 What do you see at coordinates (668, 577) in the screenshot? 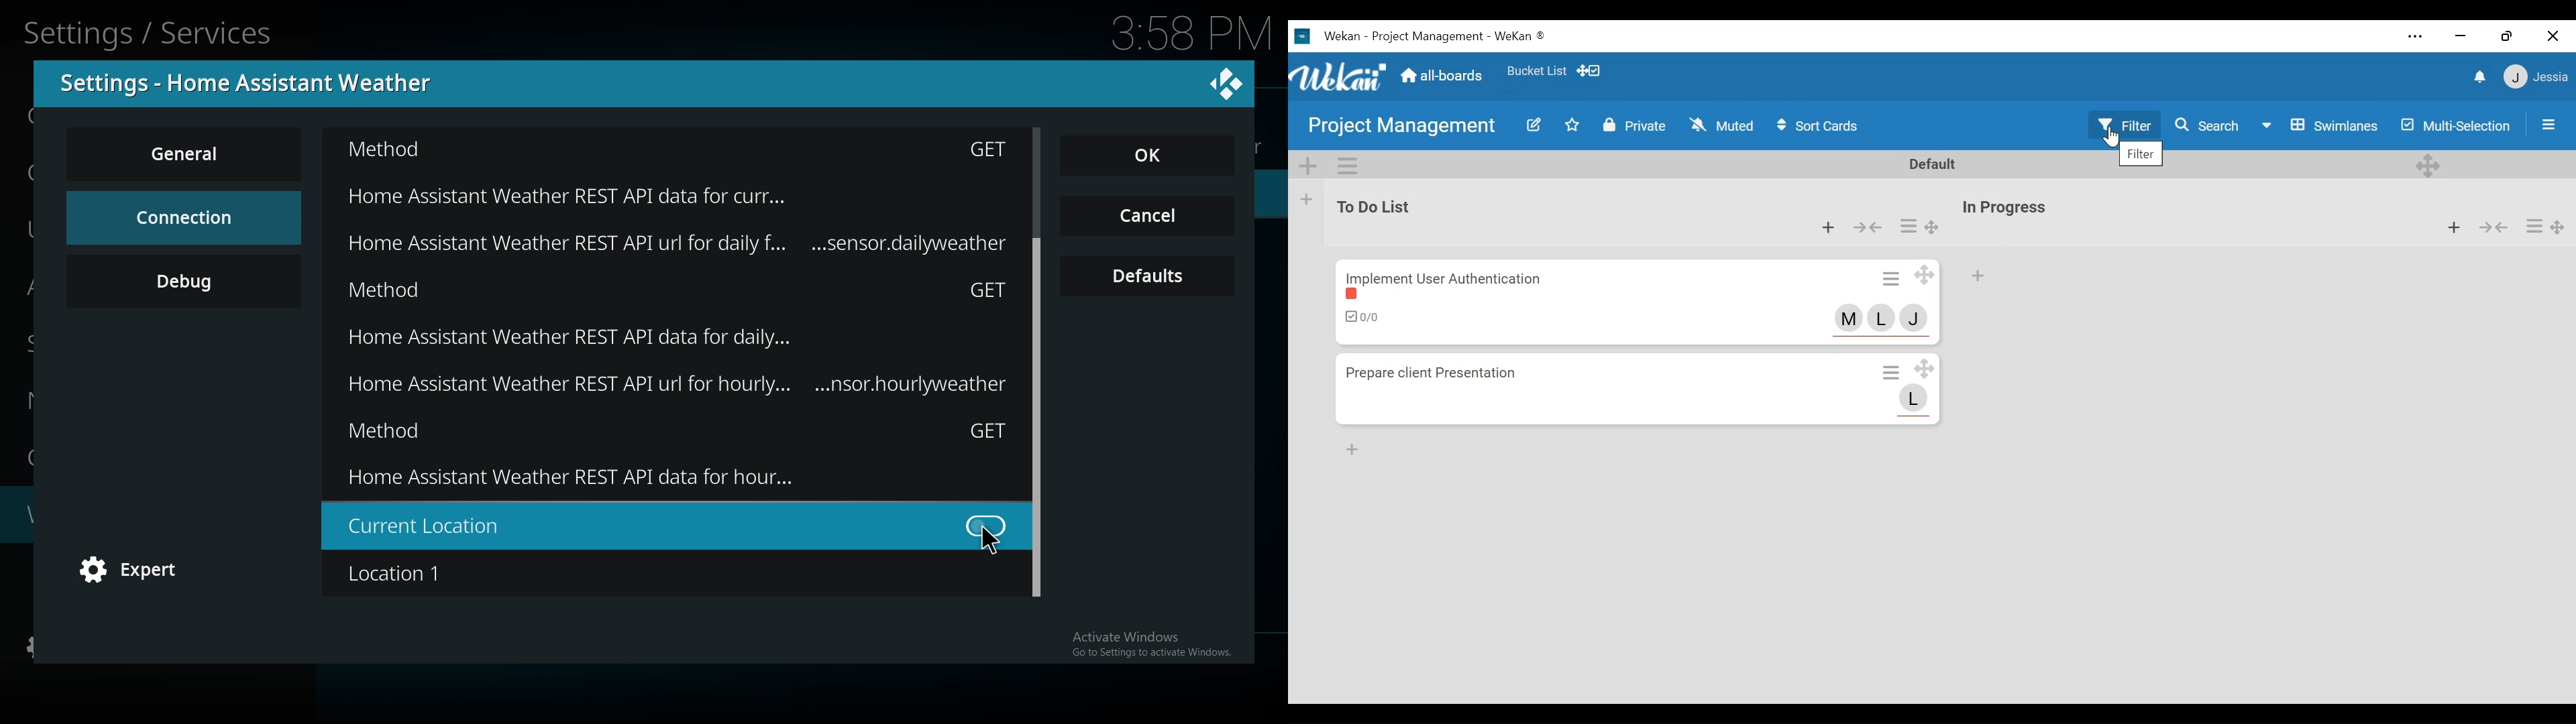
I see `location` at bounding box center [668, 577].